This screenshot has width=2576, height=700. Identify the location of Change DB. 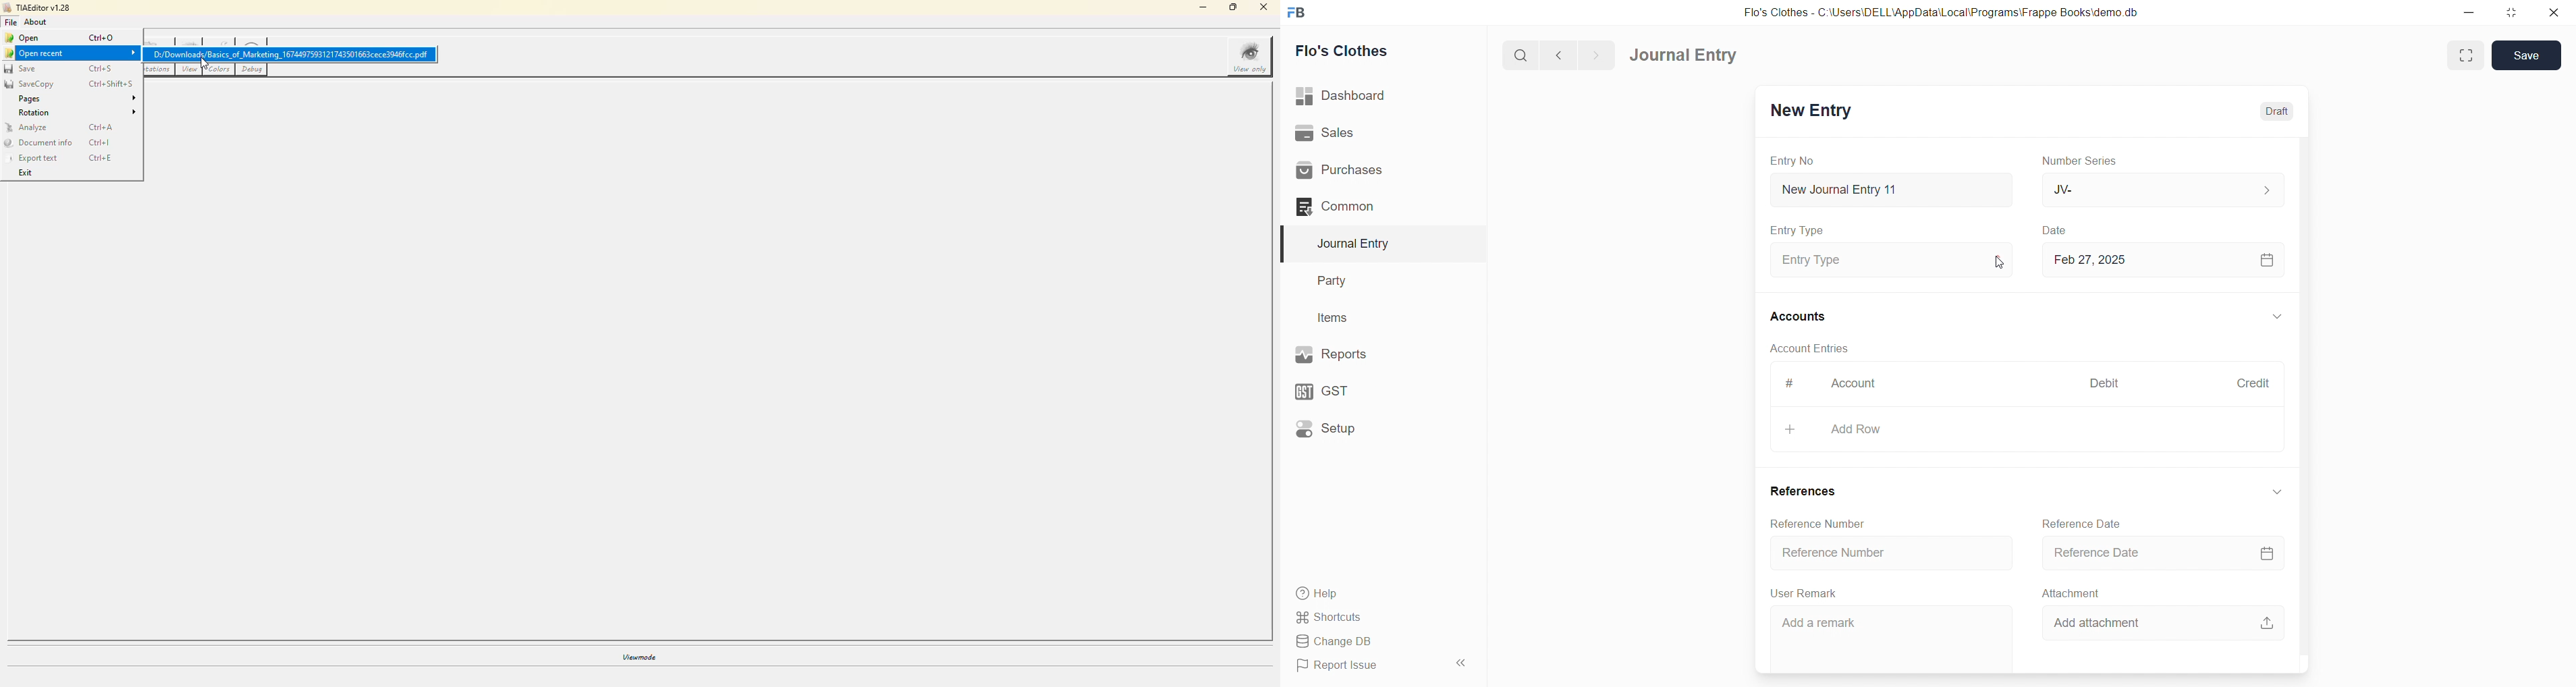
(1364, 640).